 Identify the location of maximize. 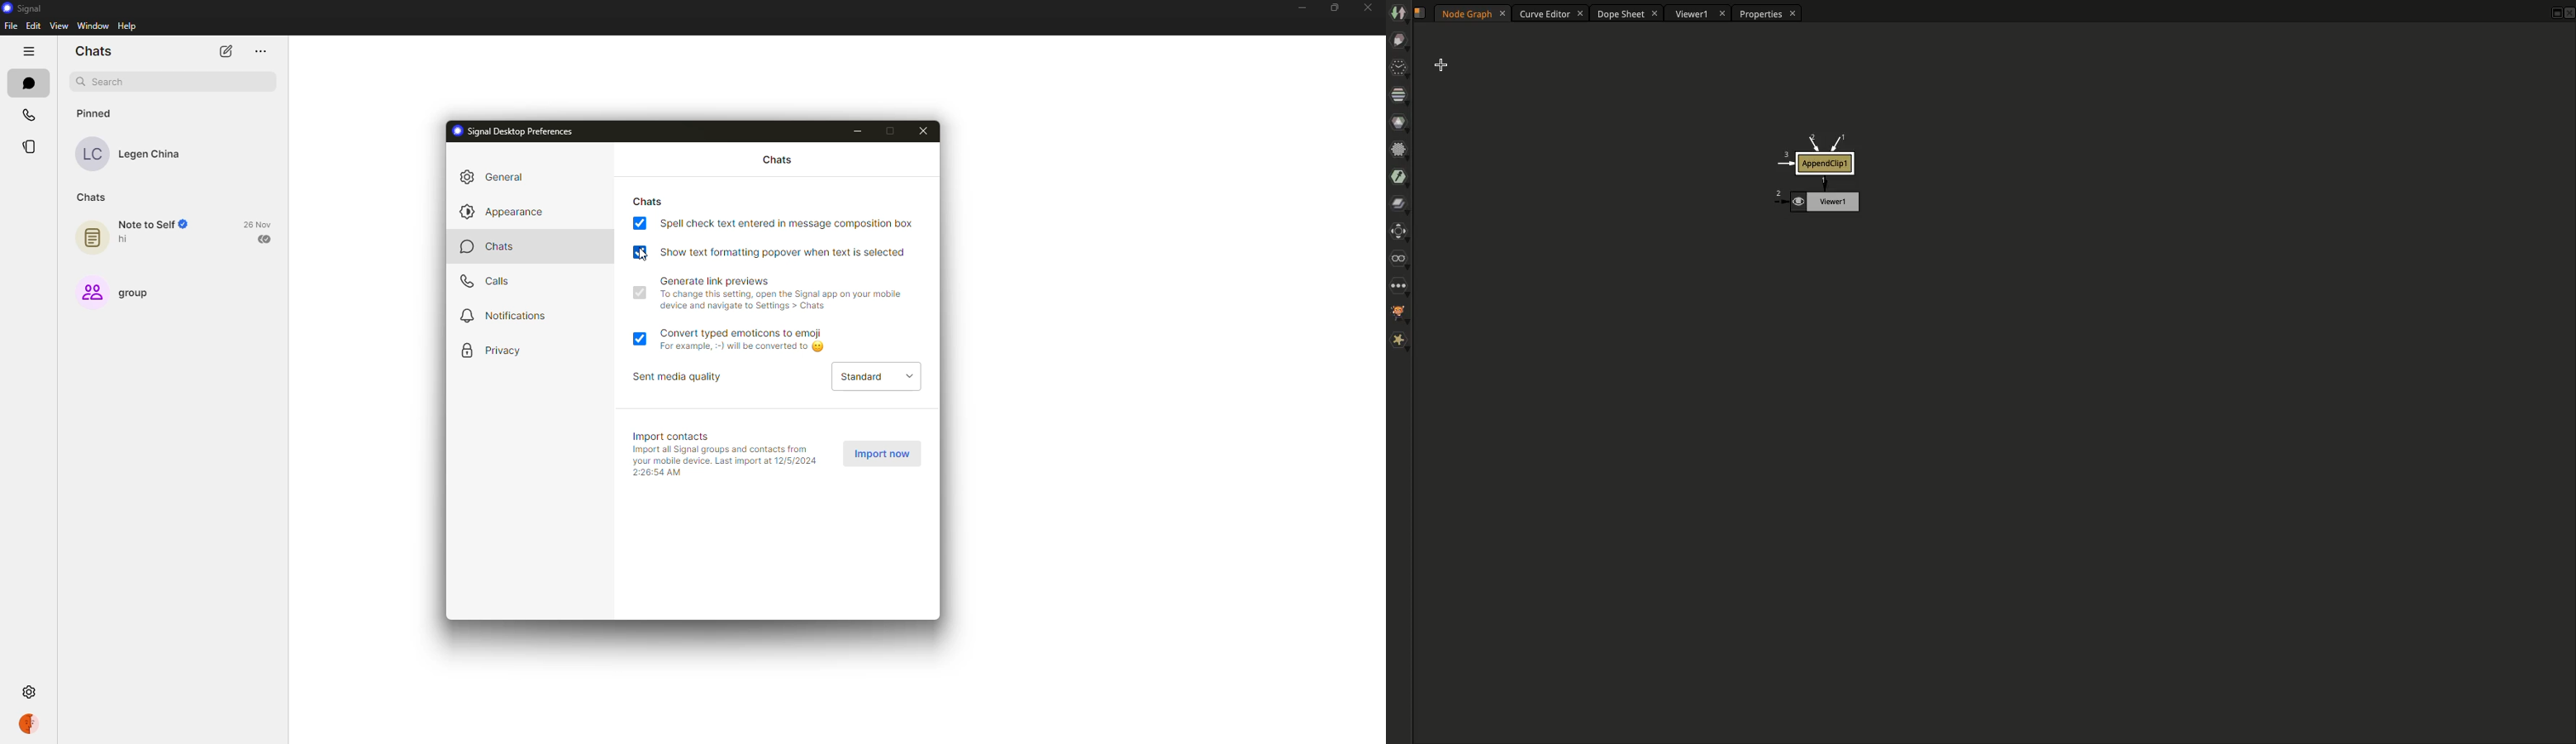
(893, 131).